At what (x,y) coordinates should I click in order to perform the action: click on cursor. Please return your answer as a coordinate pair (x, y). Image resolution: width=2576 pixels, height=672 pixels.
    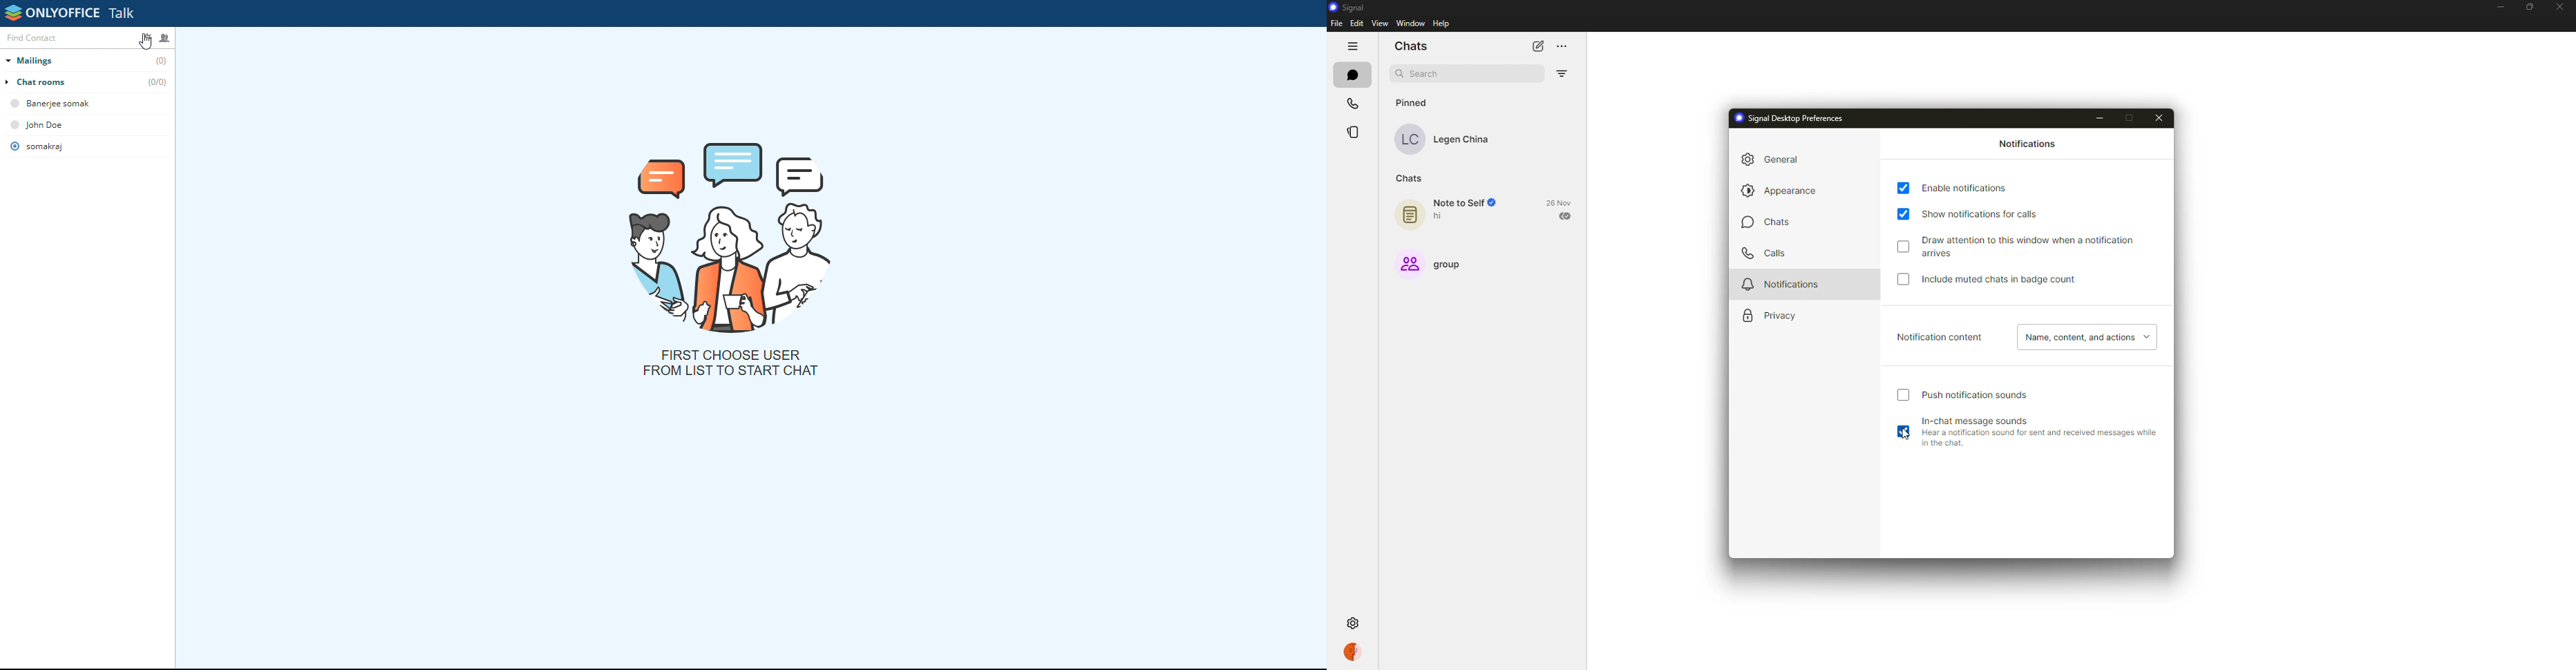
    Looking at the image, I should click on (1905, 434).